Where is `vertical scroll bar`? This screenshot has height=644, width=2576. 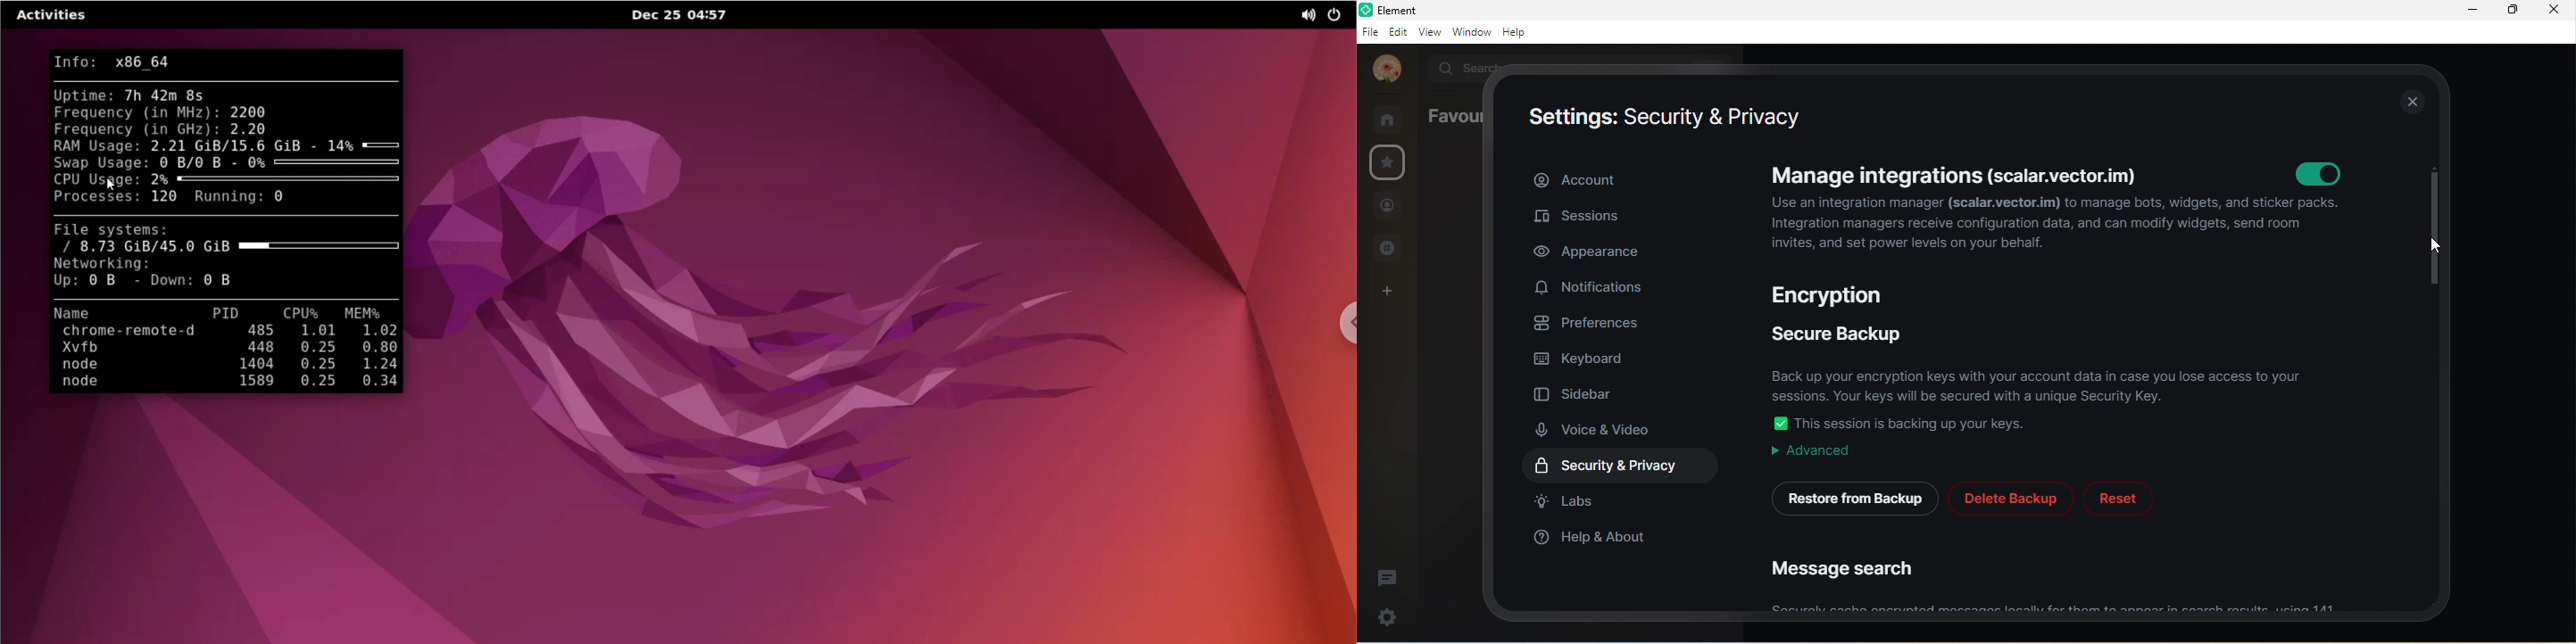
vertical scroll bar is located at coordinates (2434, 228).